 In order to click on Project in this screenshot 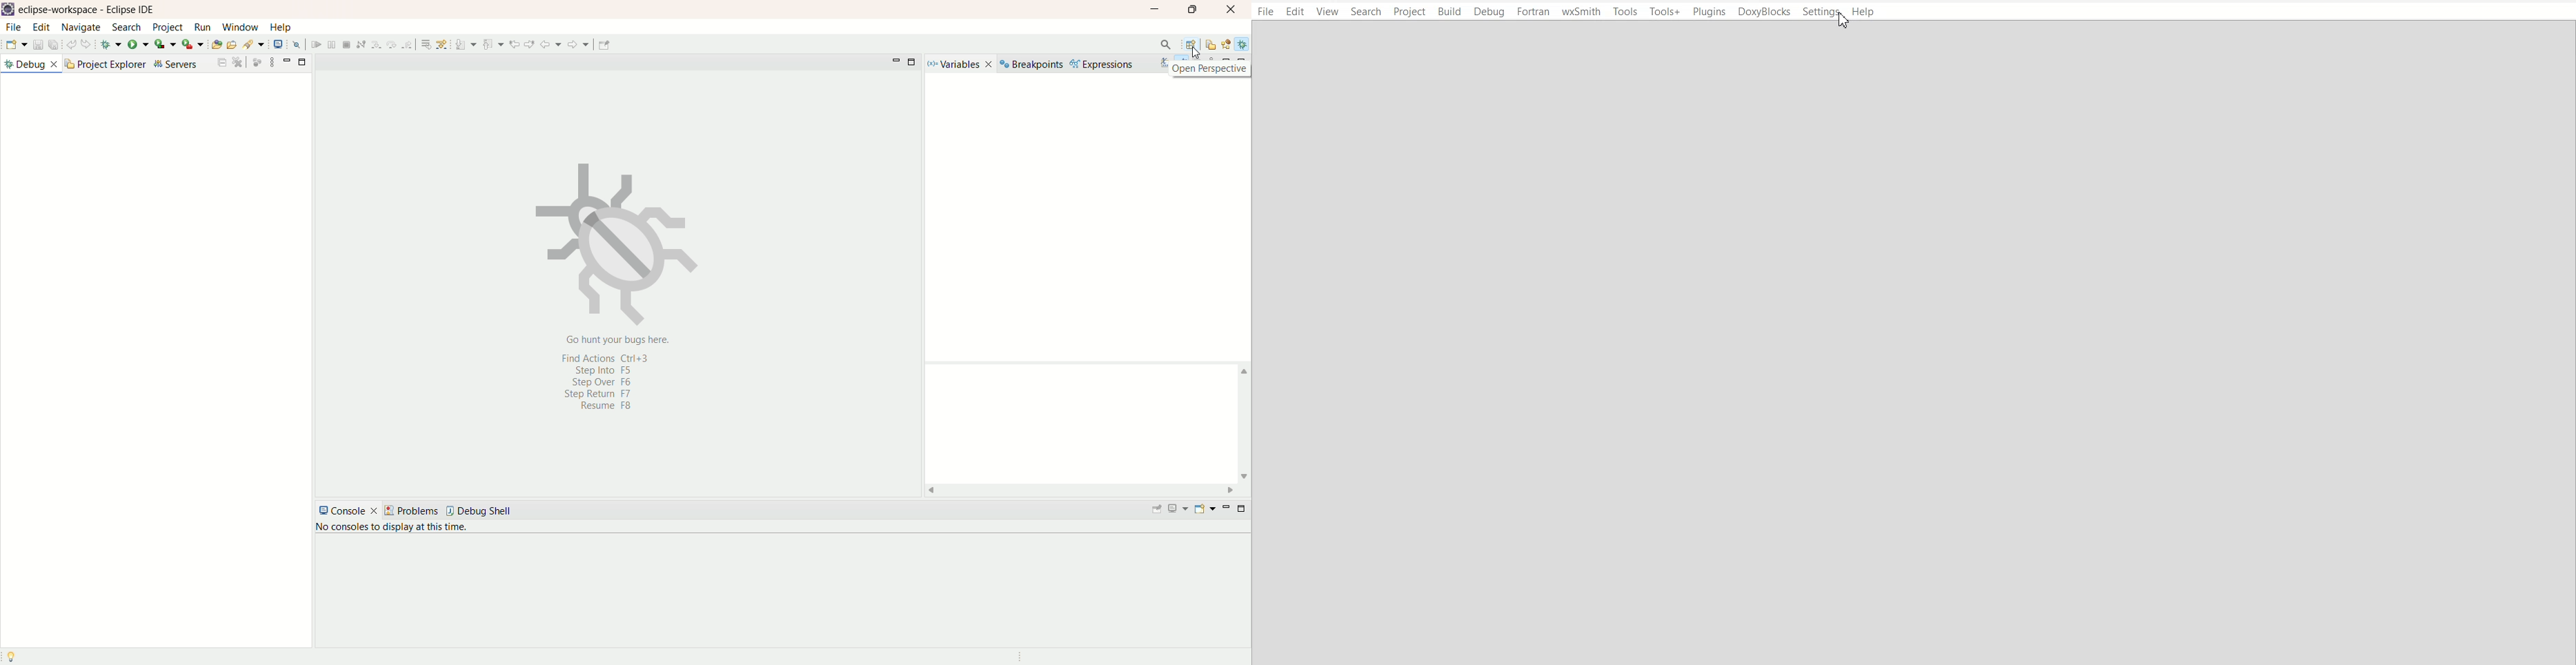, I will do `click(1411, 11)`.